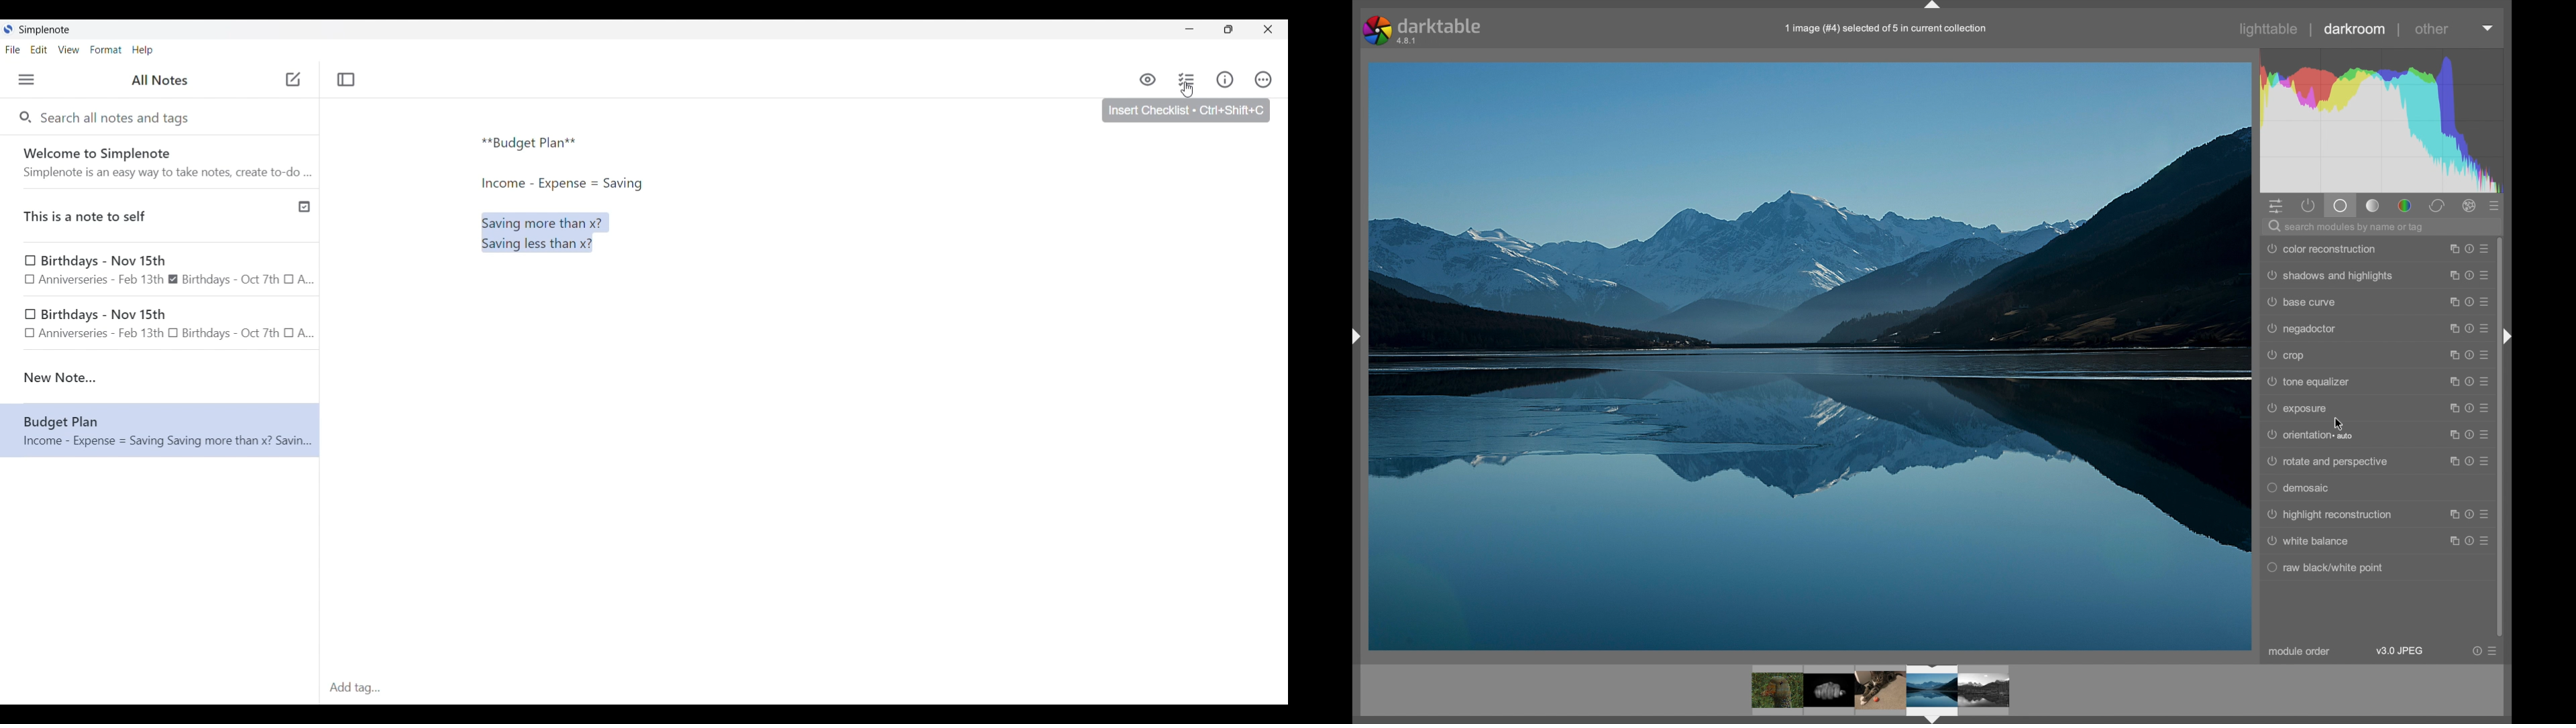  What do you see at coordinates (2308, 206) in the screenshot?
I see `show active modules only` at bounding box center [2308, 206].